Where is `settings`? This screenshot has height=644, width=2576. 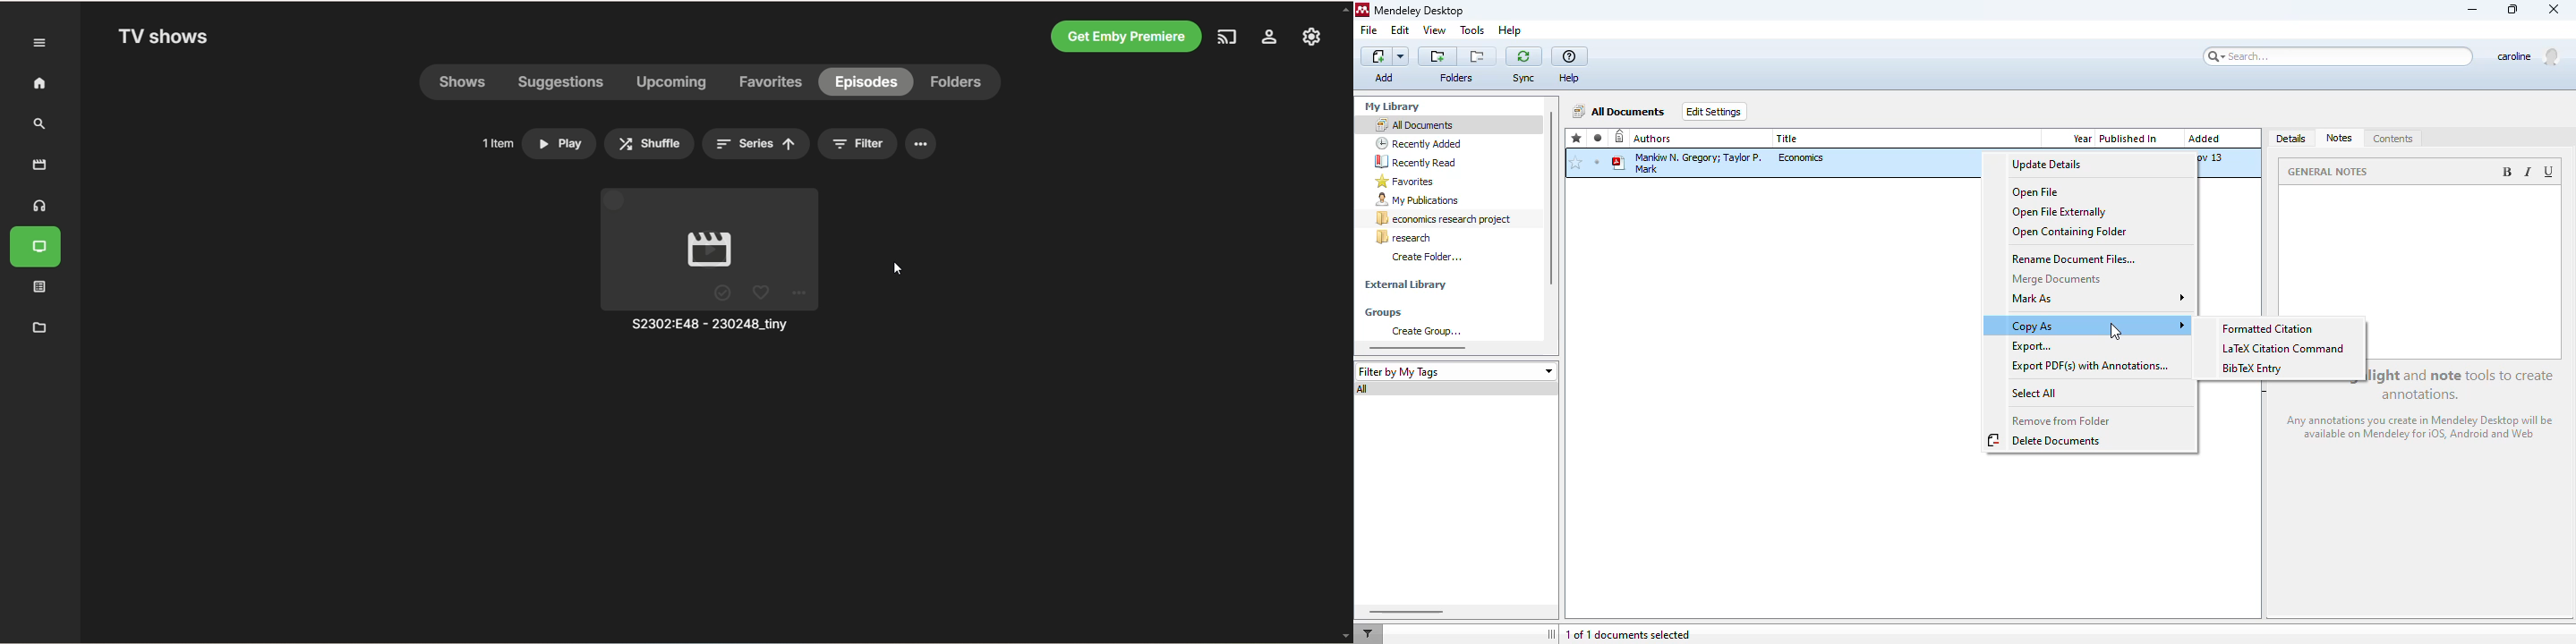 settings is located at coordinates (1272, 37).